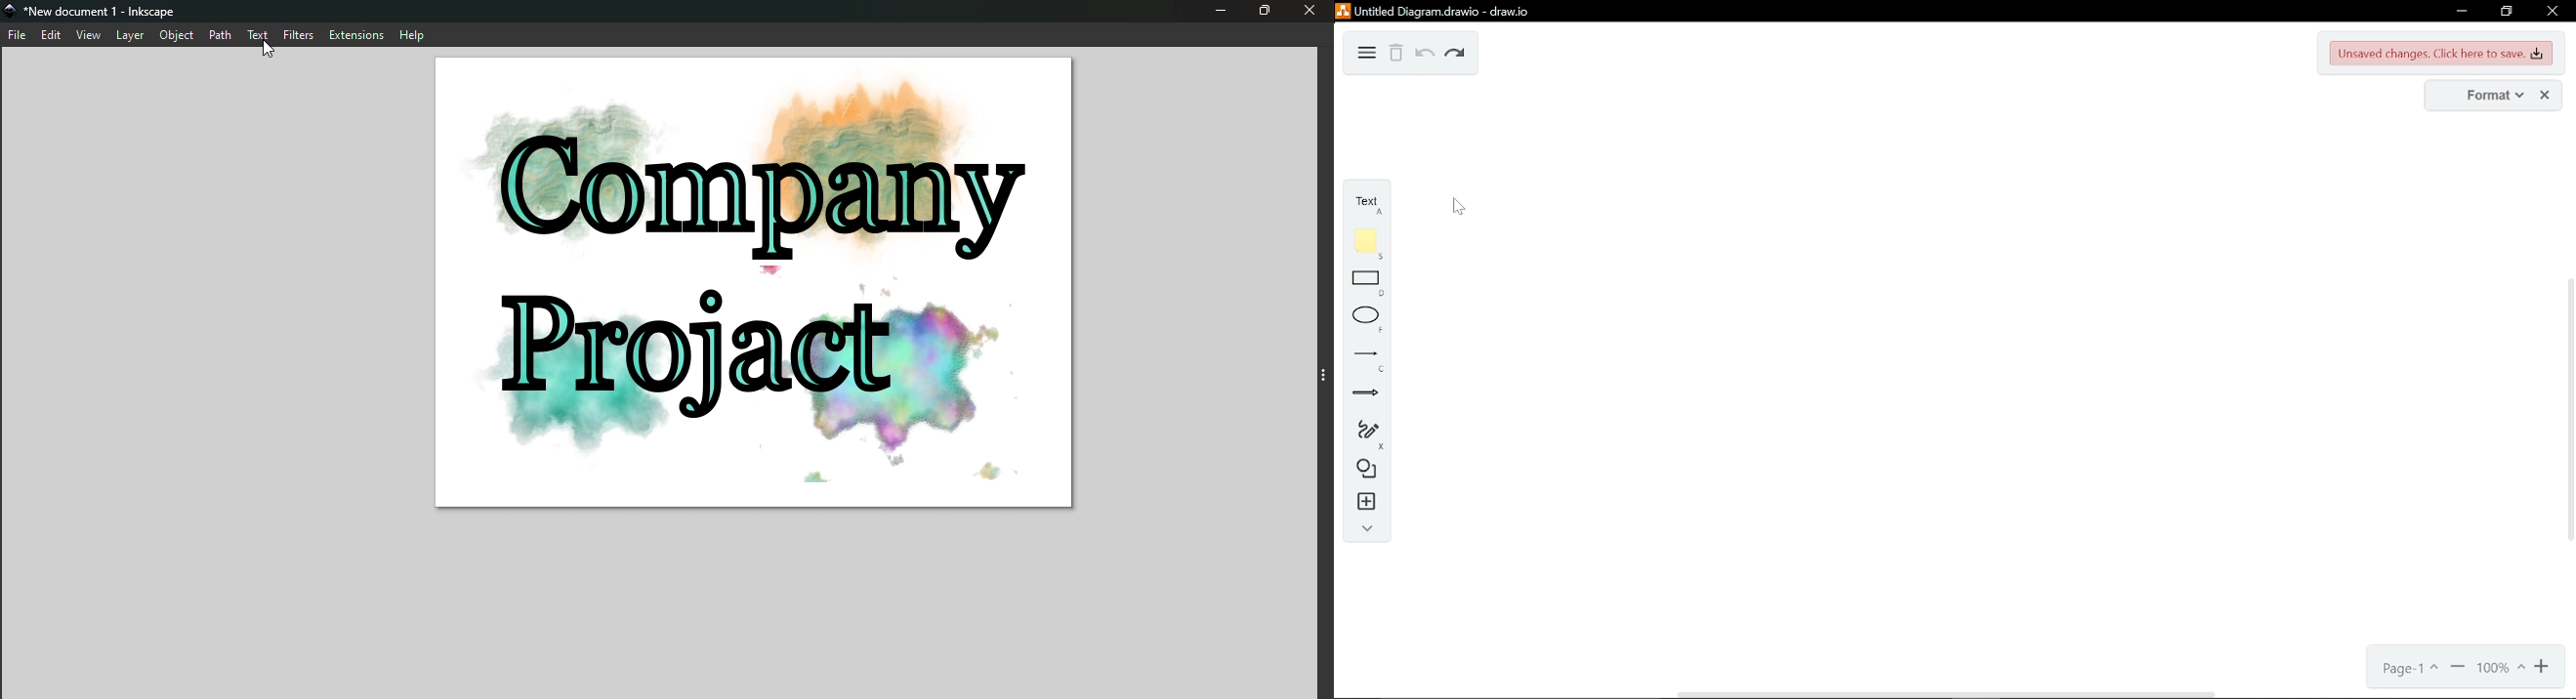 The image size is (2576, 700). What do you see at coordinates (2411, 672) in the screenshot?
I see `page1` at bounding box center [2411, 672].